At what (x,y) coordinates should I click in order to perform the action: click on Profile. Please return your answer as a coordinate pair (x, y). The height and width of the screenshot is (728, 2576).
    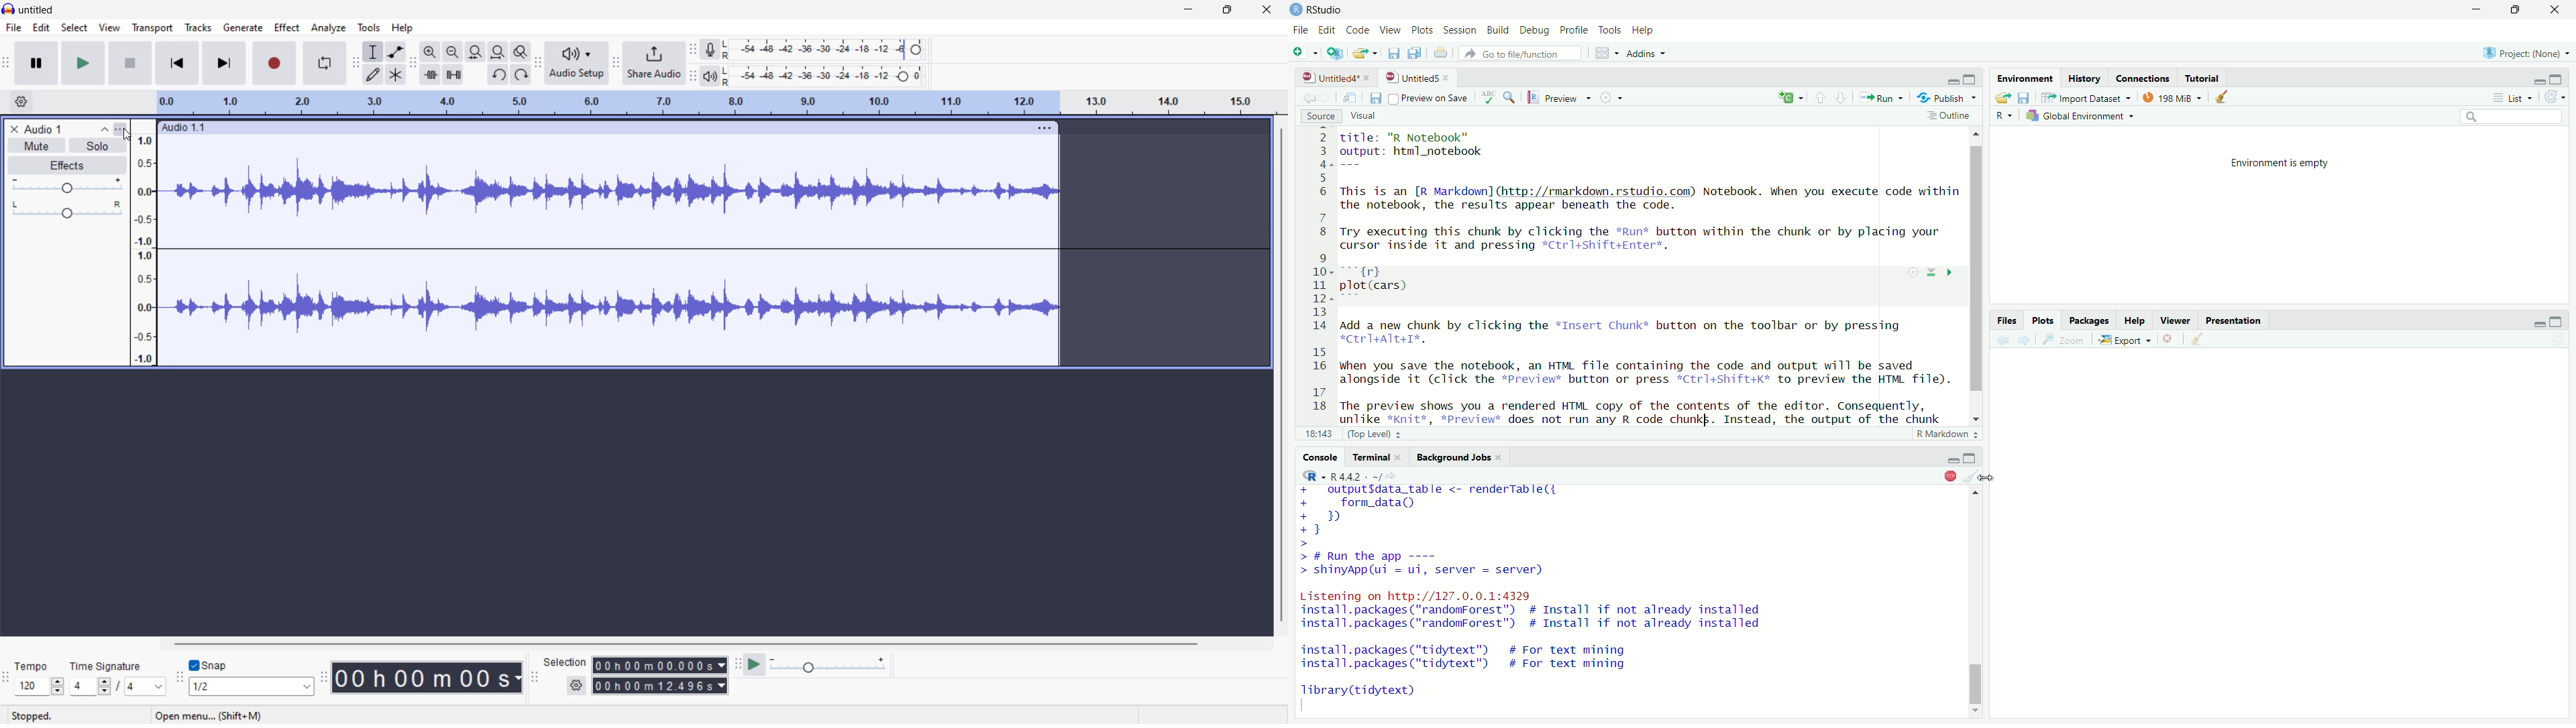
    Looking at the image, I should click on (1573, 31).